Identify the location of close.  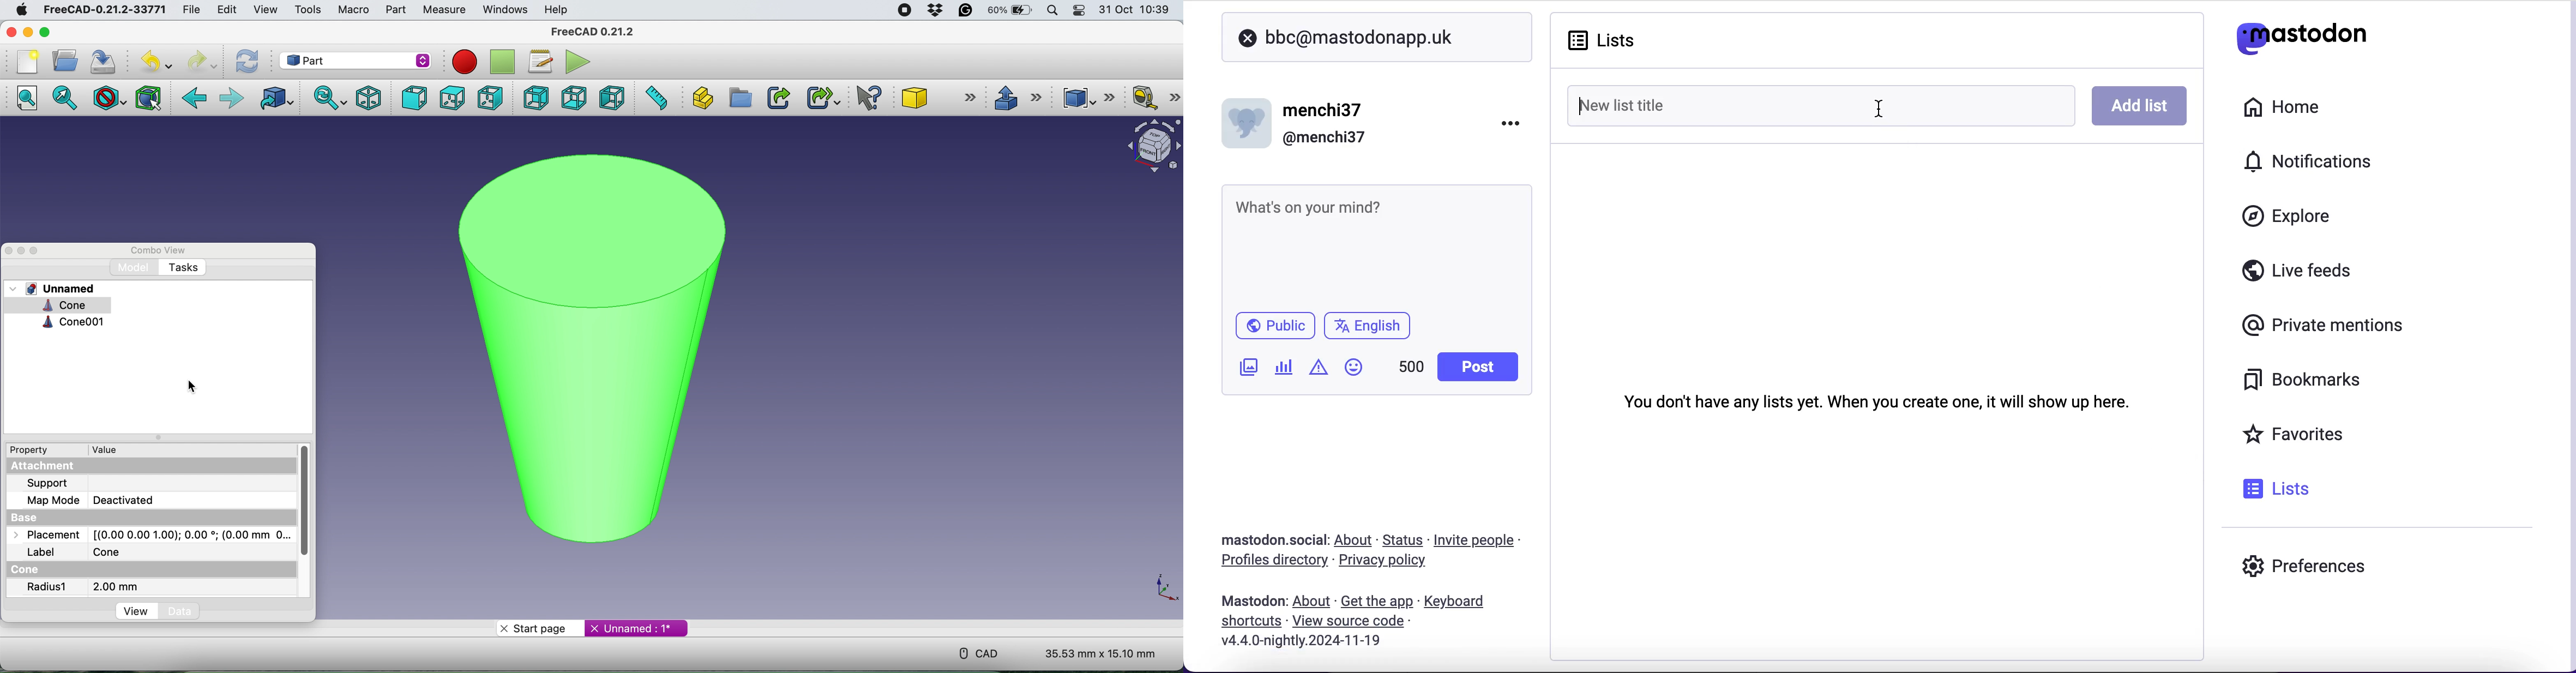
(1248, 39).